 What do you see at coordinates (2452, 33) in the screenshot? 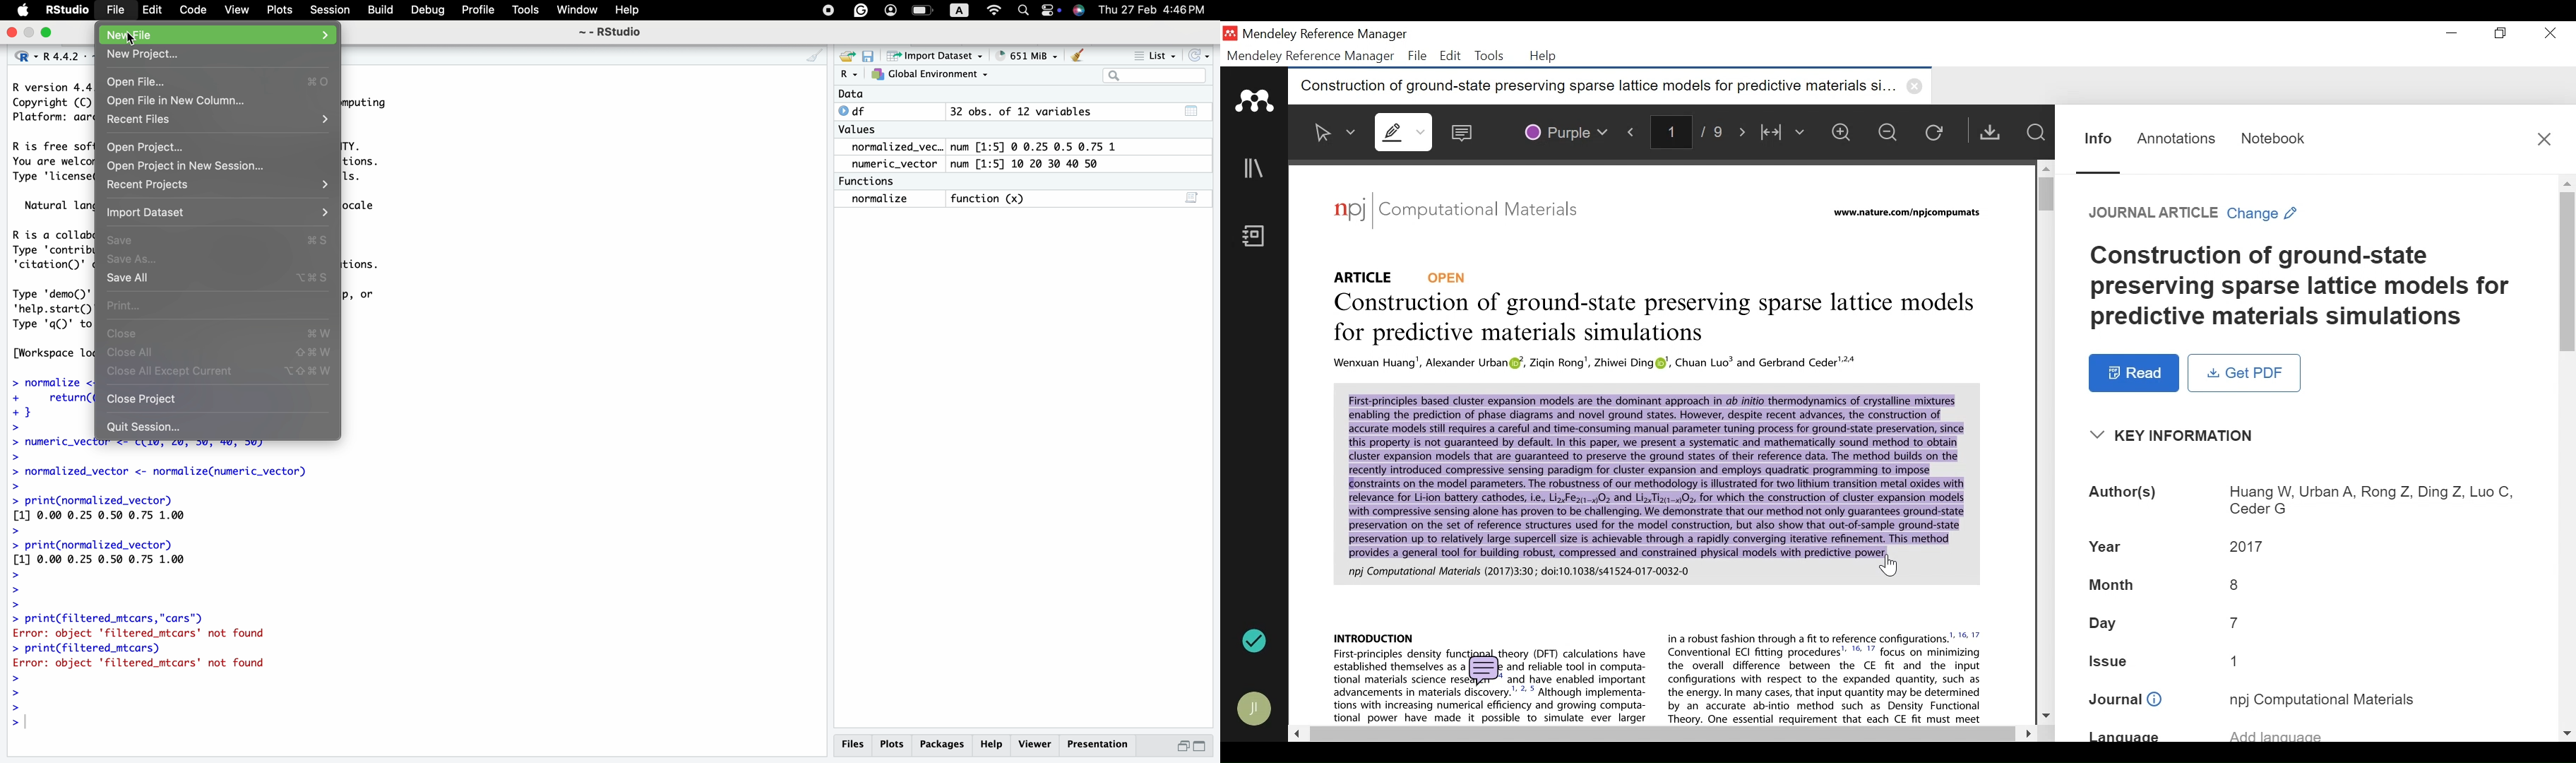
I see `minimize` at bounding box center [2452, 33].